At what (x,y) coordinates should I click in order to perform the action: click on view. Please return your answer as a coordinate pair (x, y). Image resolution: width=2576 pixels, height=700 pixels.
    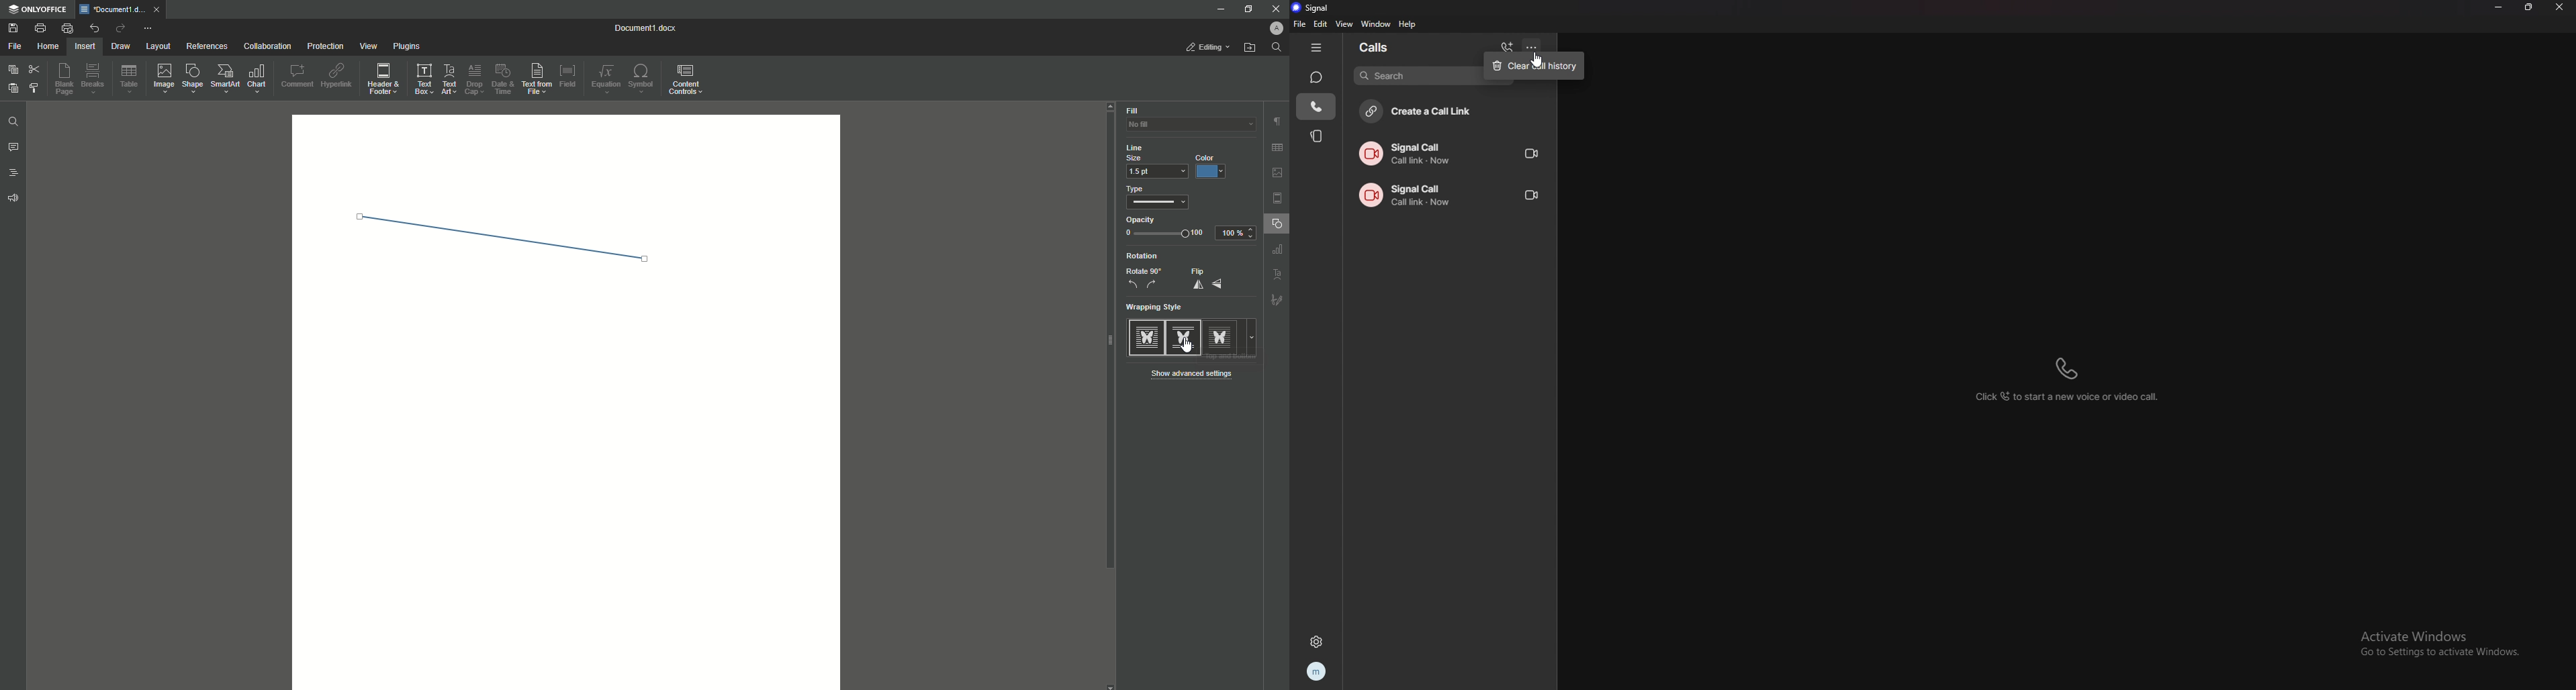
    Looking at the image, I should click on (1346, 23).